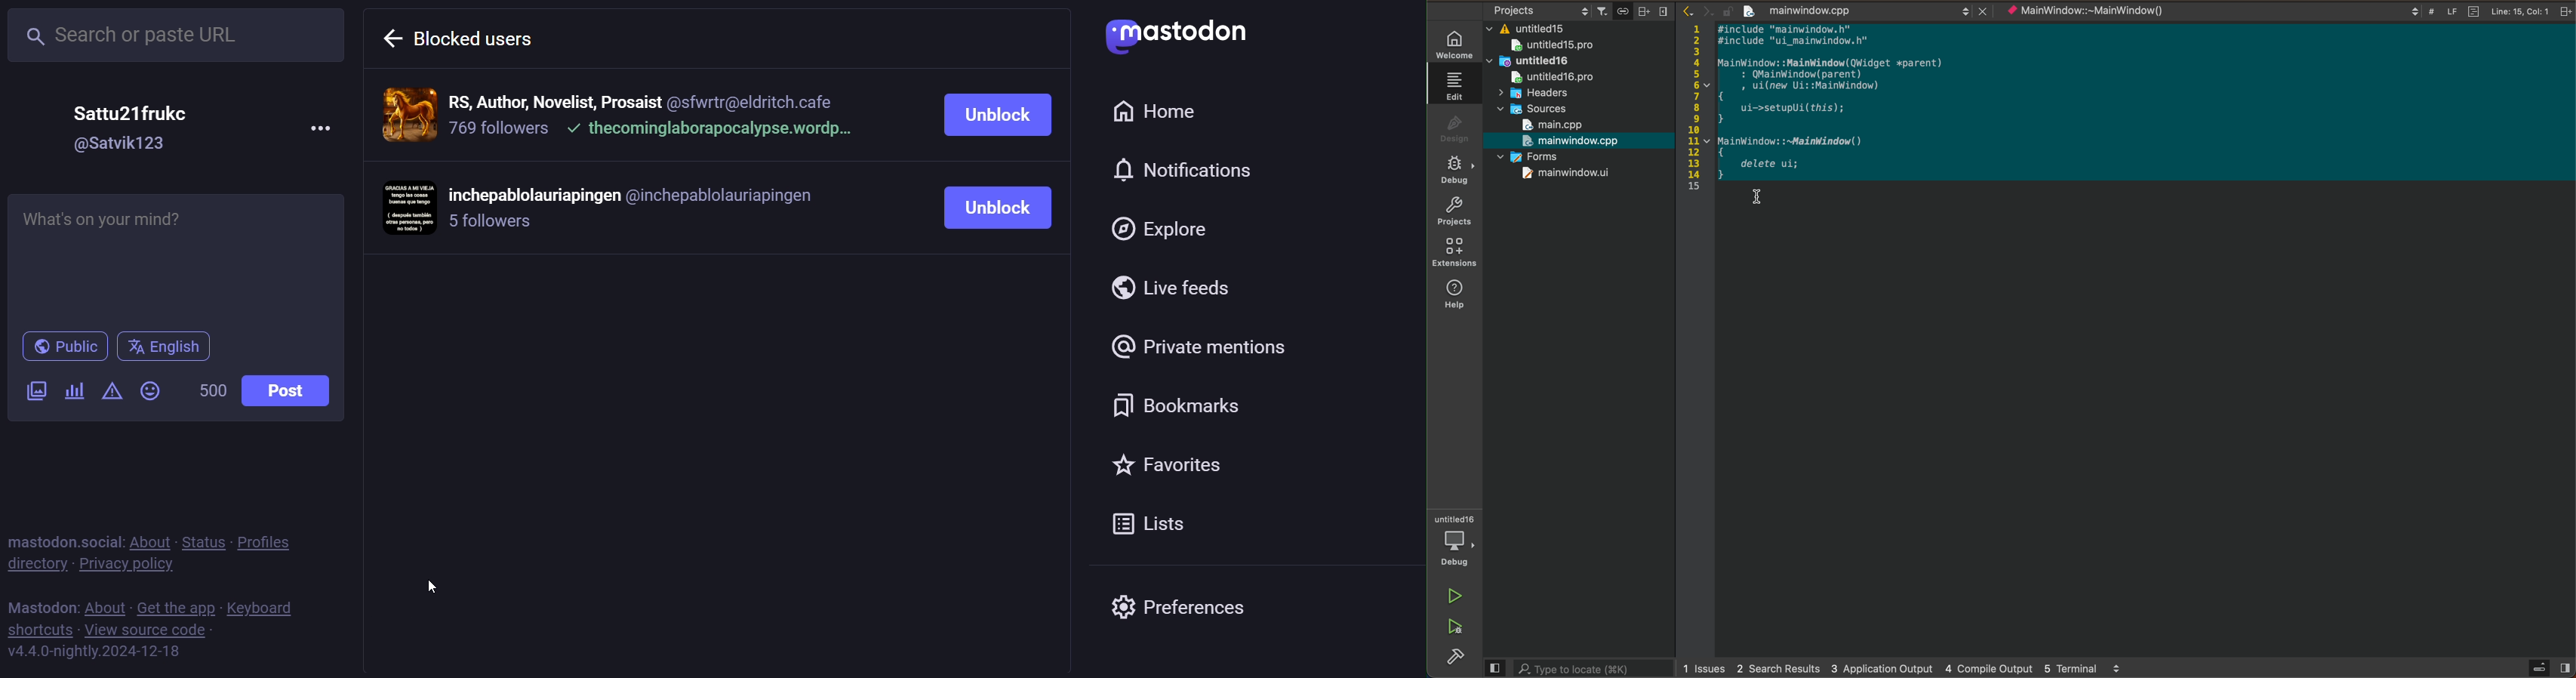 The width and height of the screenshot is (2576, 700). What do you see at coordinates (75, 394) in the screenshot?
I see `add poll` at bounding box center [75, 394].